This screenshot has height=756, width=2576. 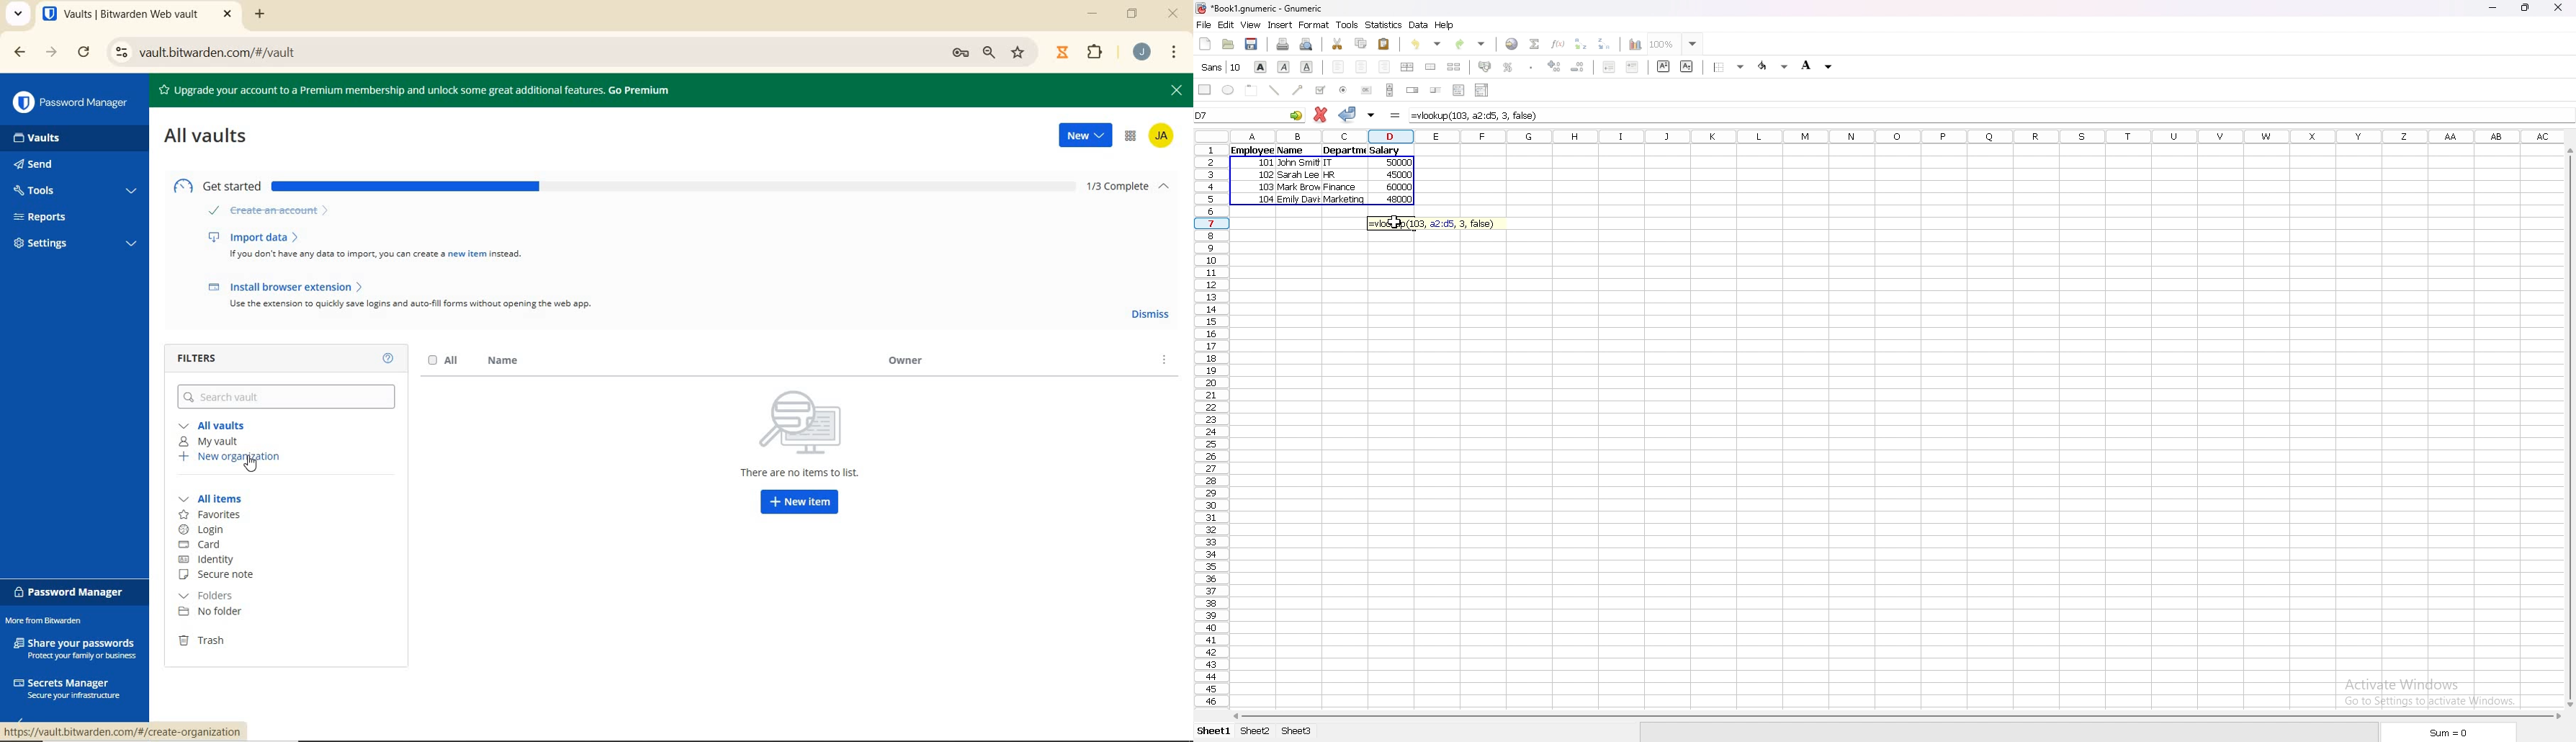 What do you see at coordinates (1275, 90) in the screenshot?
I see `line` at bounding box center [1275, 90].